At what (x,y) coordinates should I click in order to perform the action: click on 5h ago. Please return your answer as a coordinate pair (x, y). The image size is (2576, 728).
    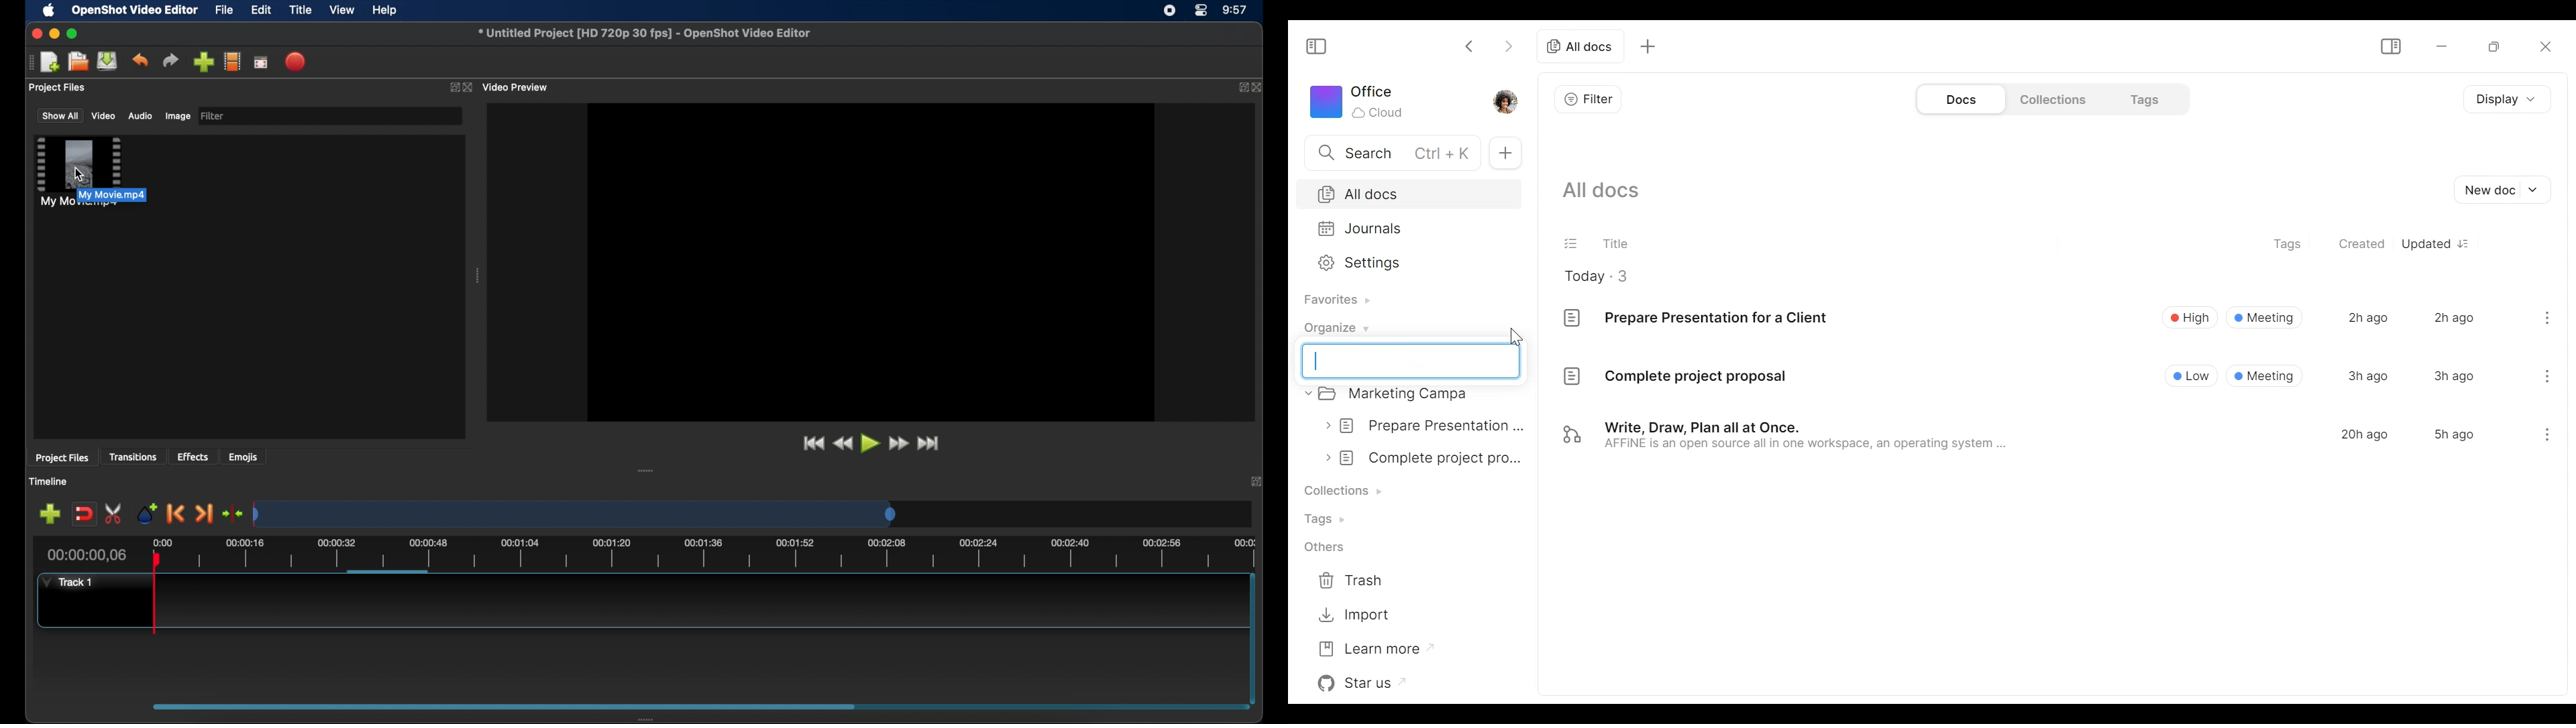
    Looking at the image, I should click on (2453, 434).